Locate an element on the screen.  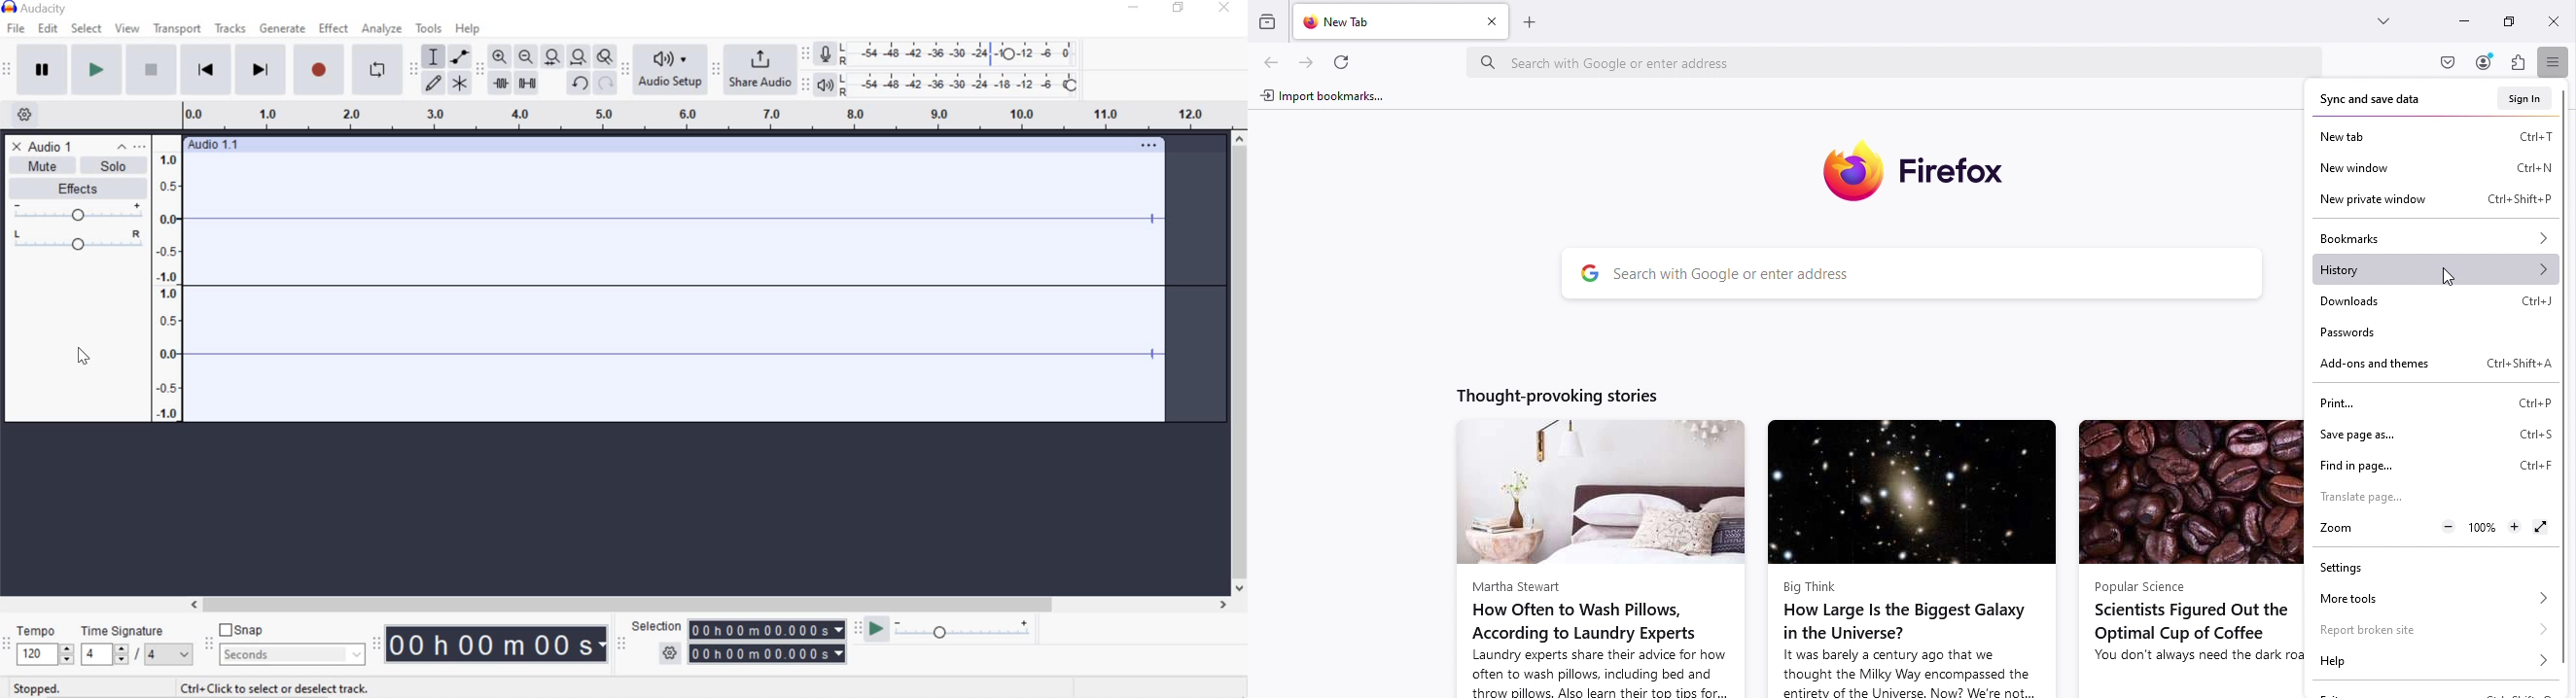
Firefox icon is located at coordinates (1920, 172).